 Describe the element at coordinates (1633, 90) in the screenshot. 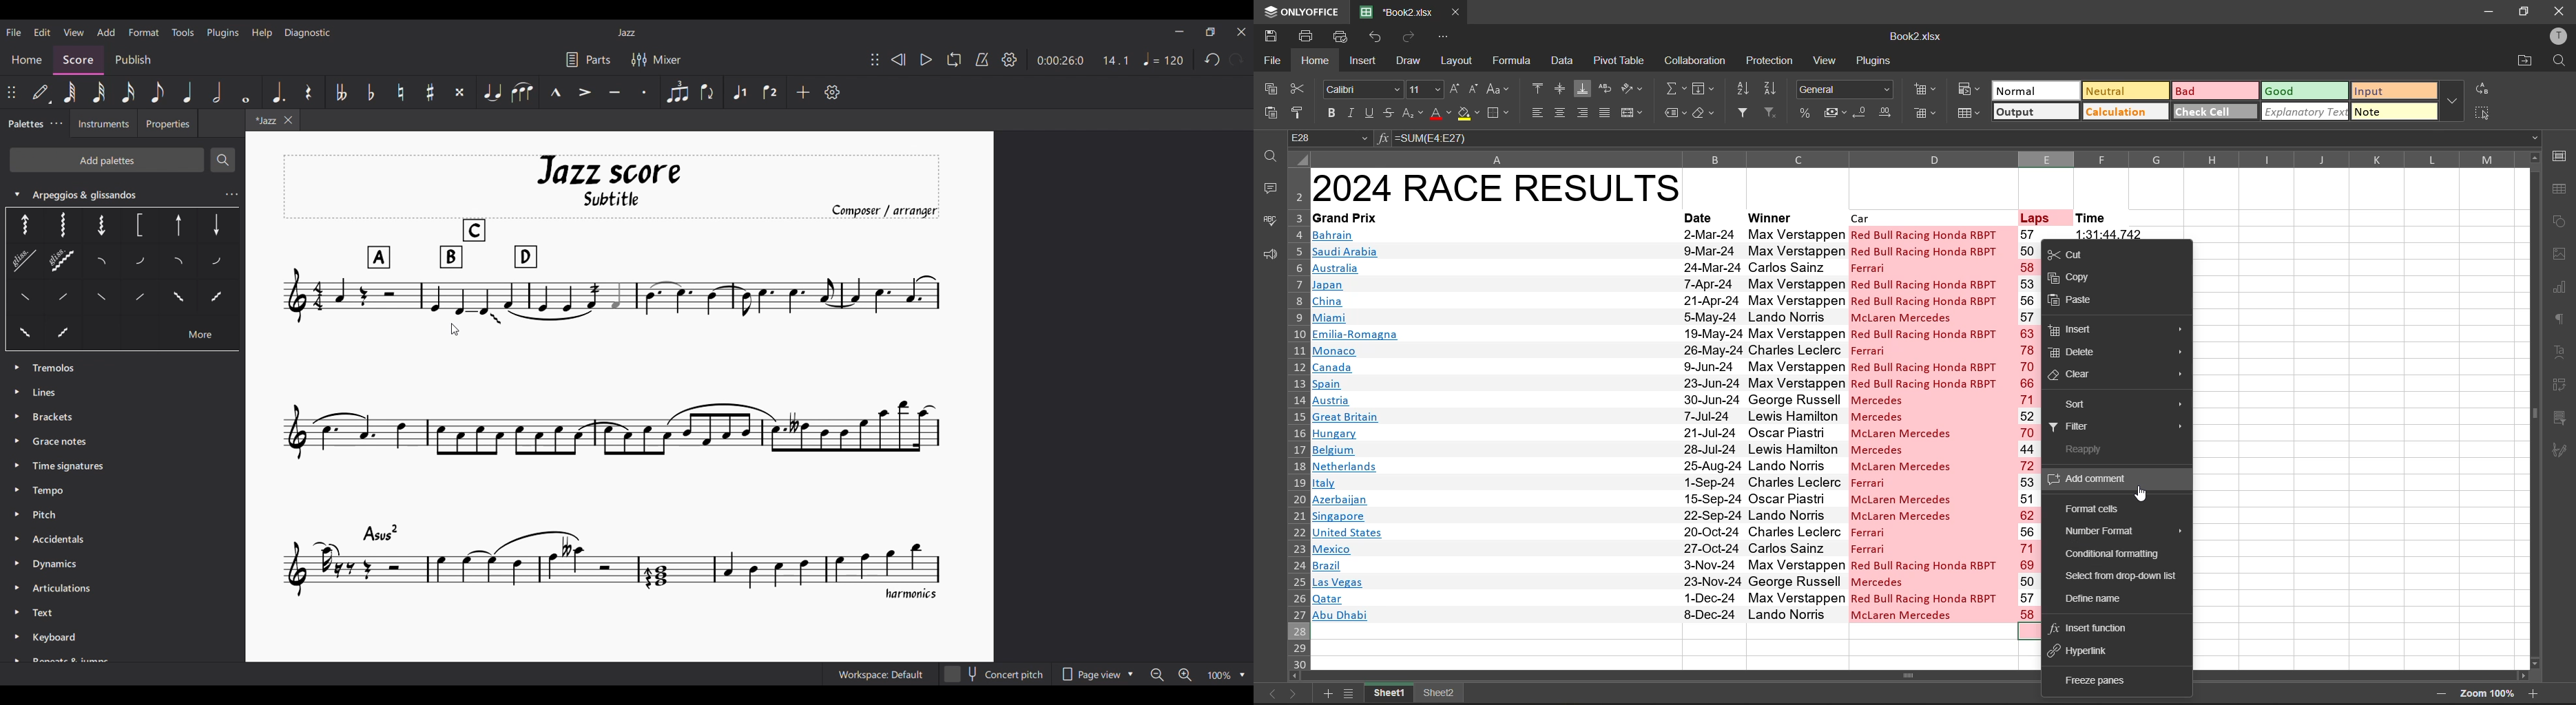

I see `orientation` at that location.